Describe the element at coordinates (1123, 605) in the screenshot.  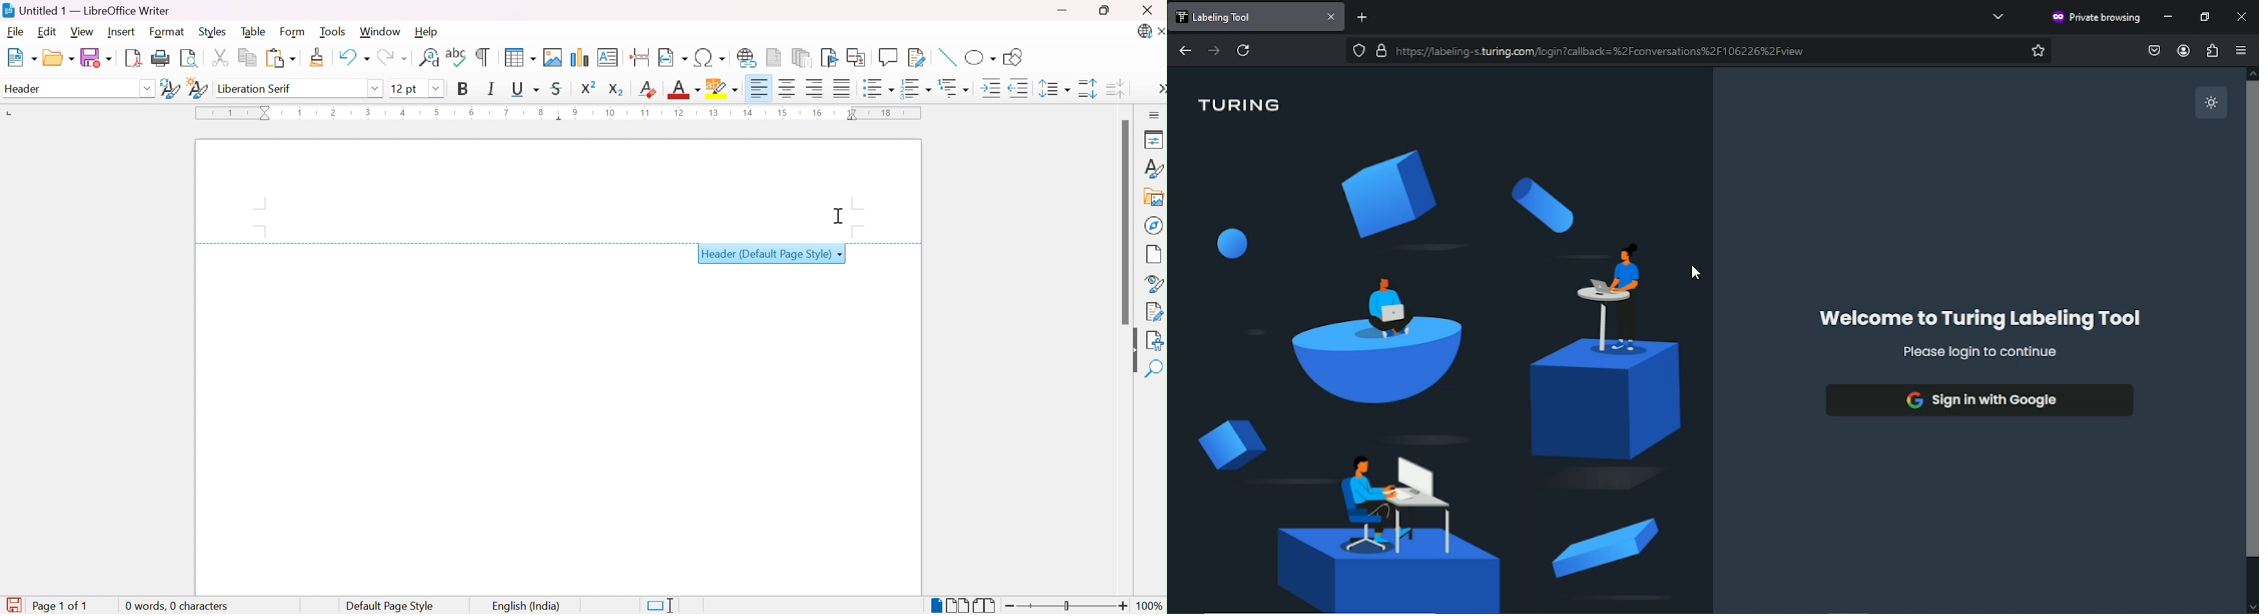
I see `Zoom in` at that location.